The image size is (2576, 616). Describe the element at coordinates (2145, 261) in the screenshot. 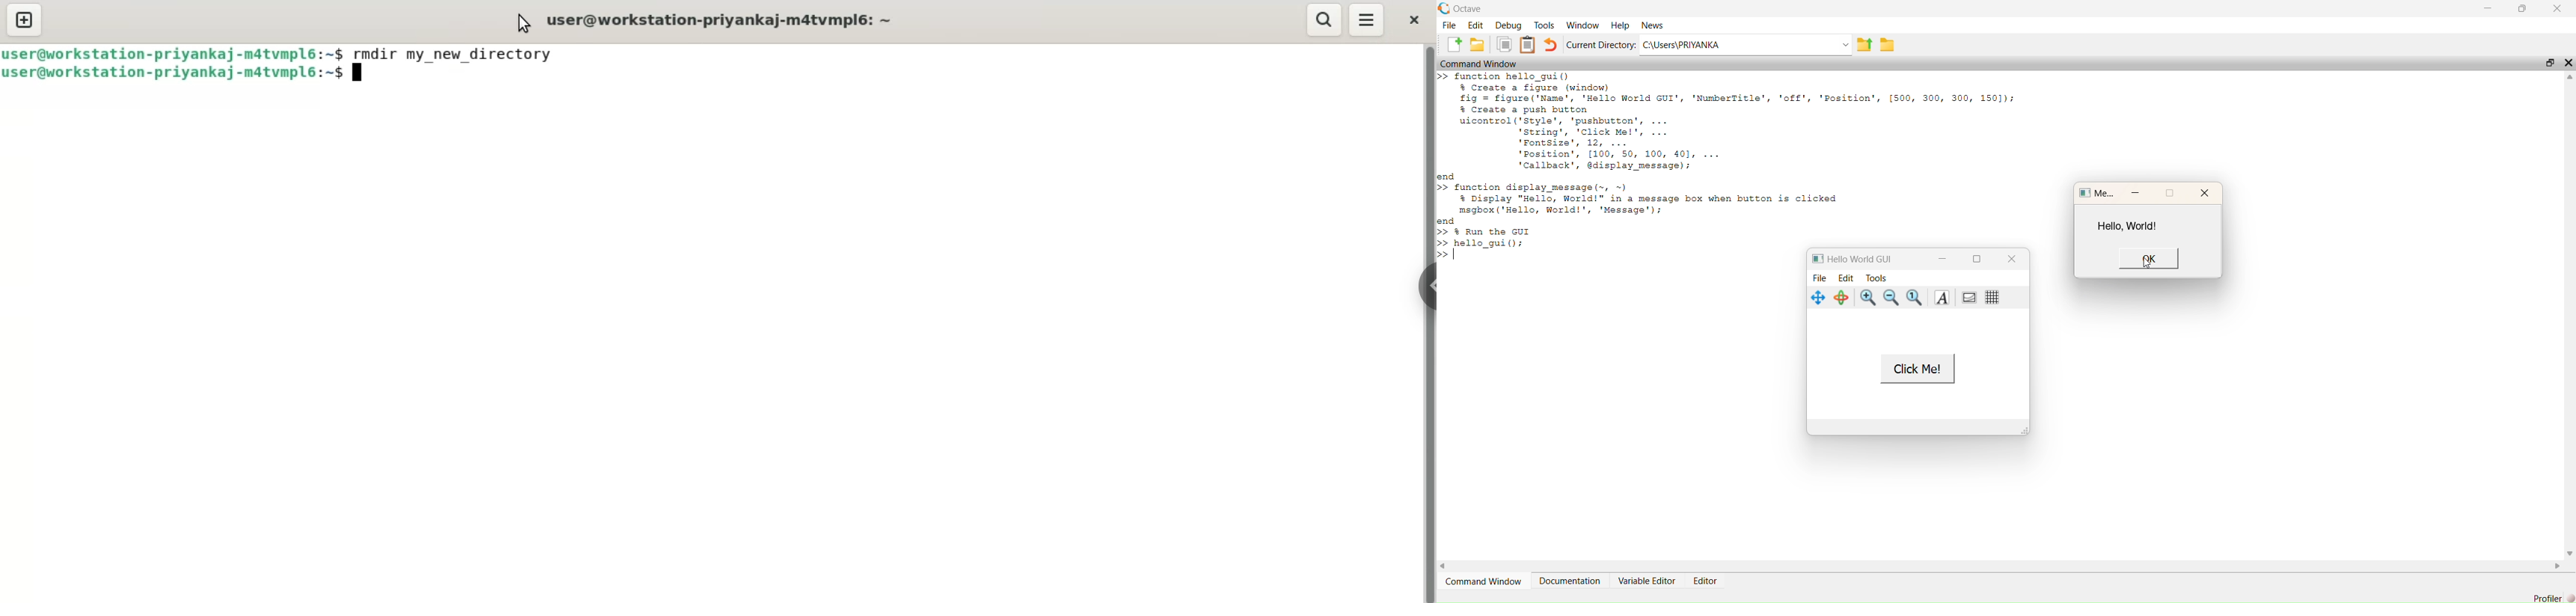

I see `cursor` at that location.